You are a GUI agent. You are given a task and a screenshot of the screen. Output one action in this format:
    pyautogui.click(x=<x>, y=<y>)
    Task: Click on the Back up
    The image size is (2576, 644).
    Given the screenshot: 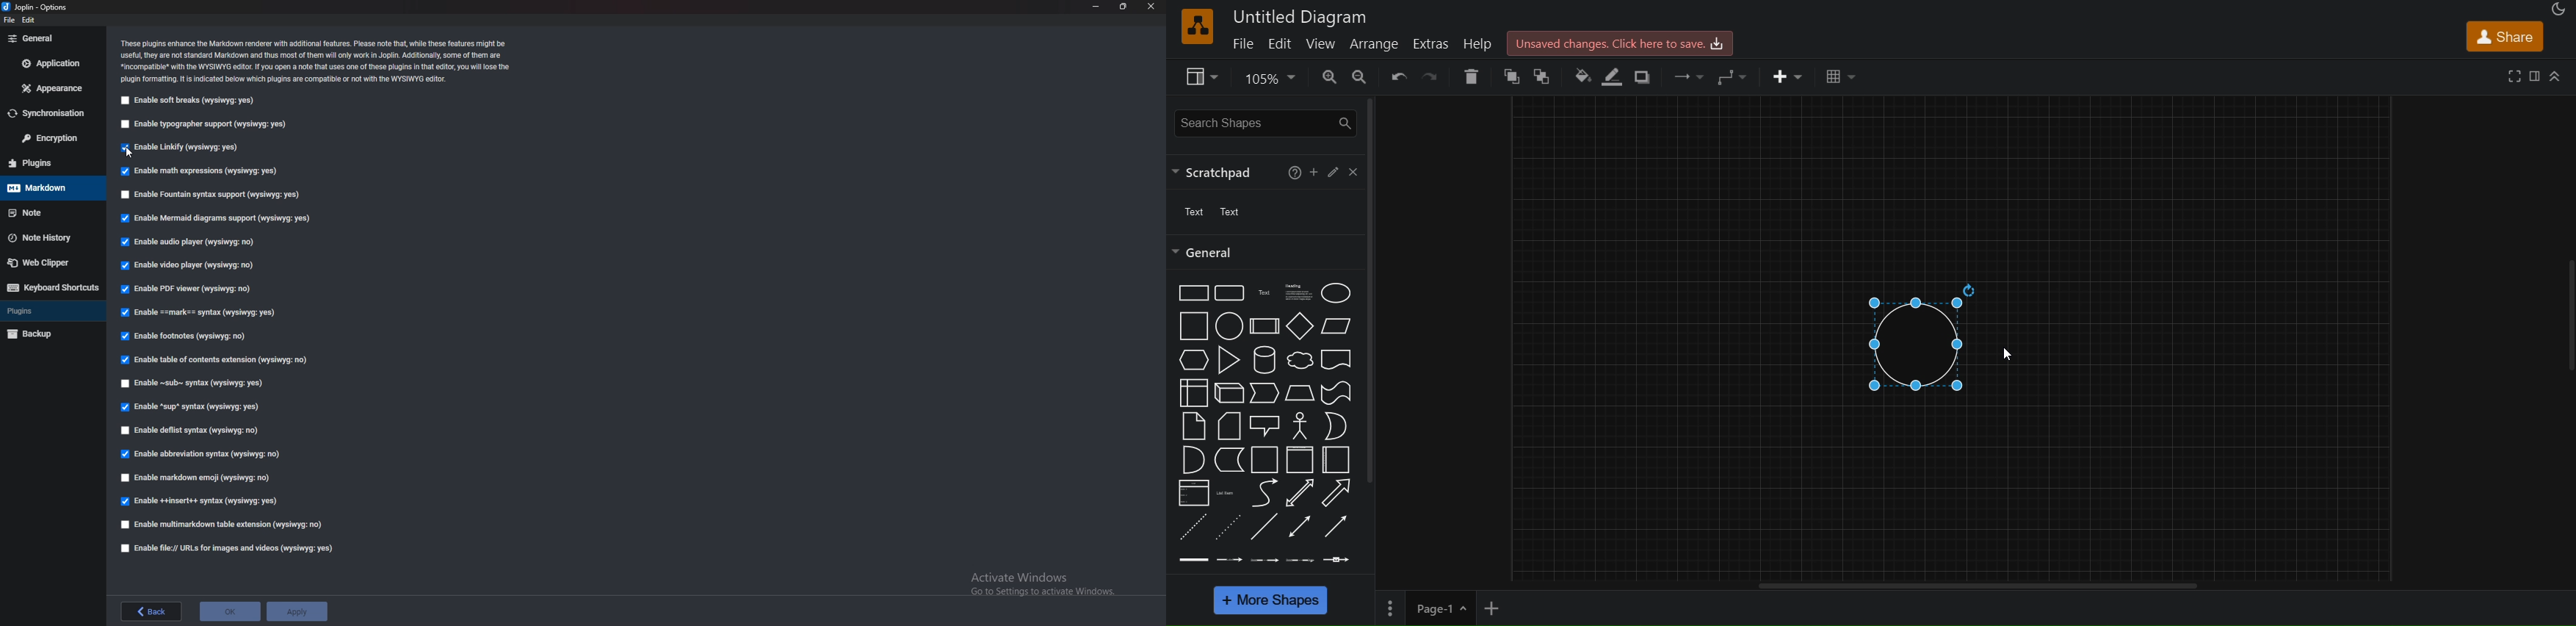 What is the action you would take?
    pyautogui.click(x=52, y=334)
    